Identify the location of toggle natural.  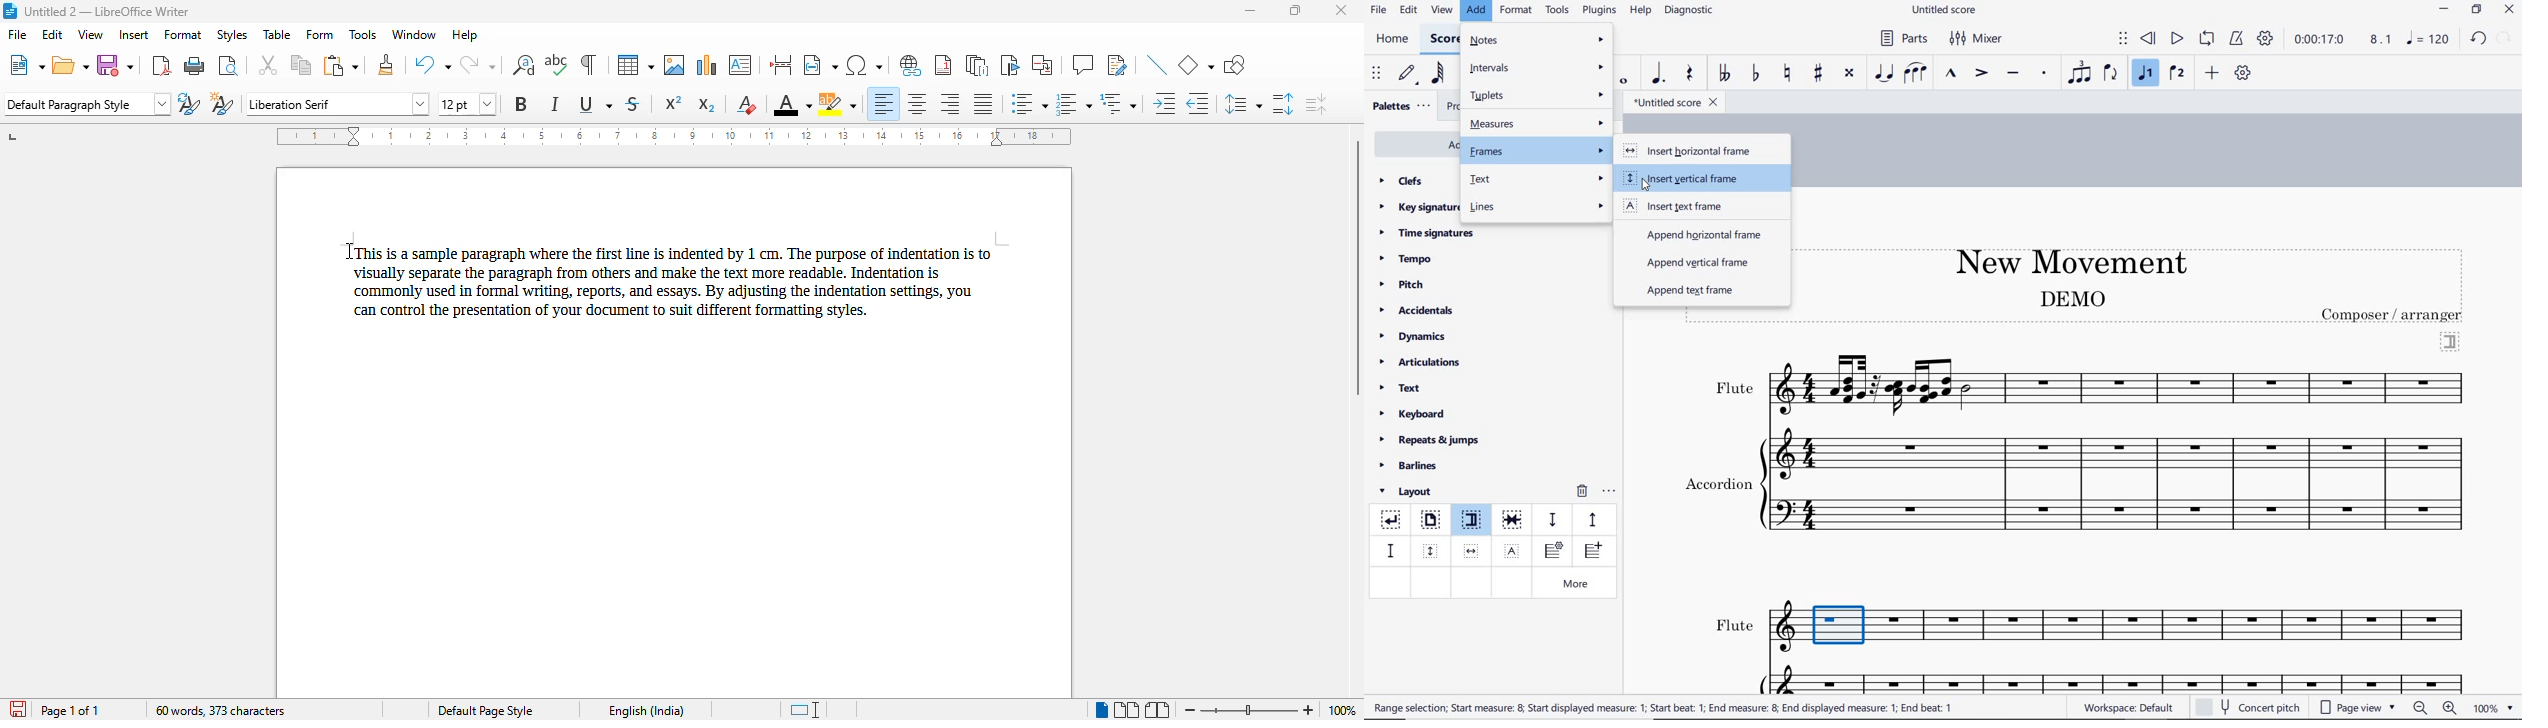
(1789, 74).